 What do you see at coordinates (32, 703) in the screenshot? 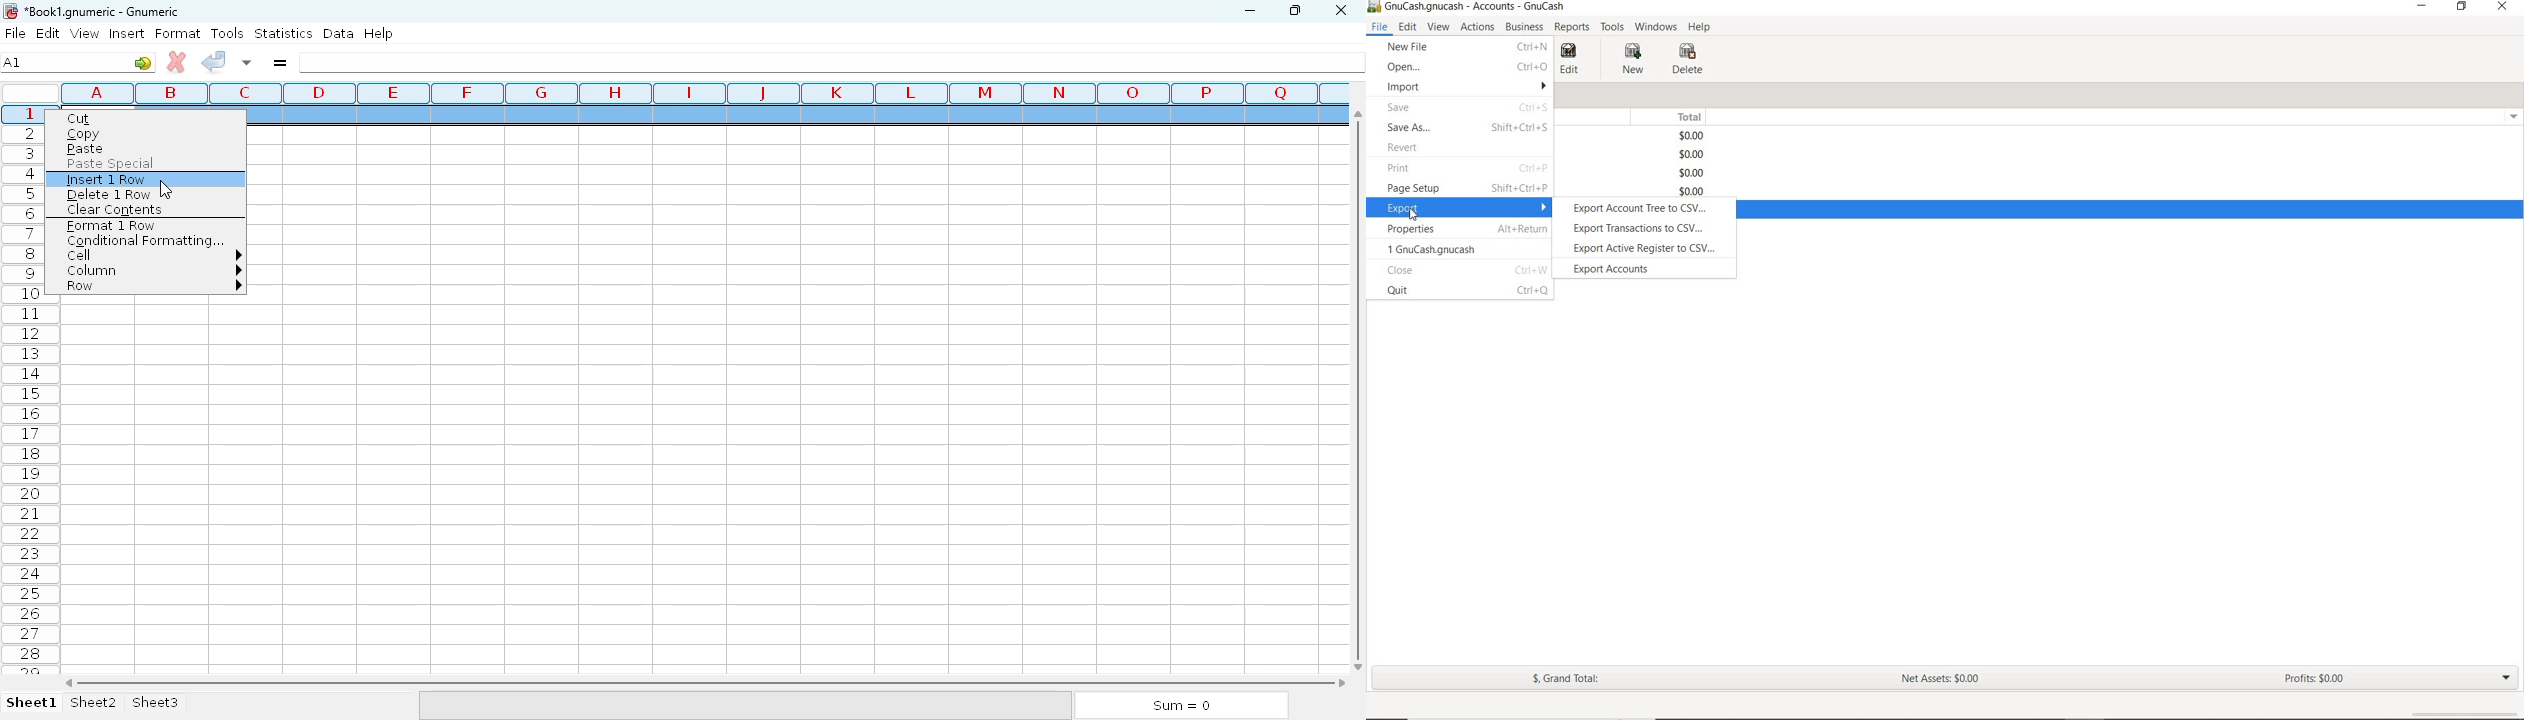
I see `sheet1` at bounding box center [32, 703].